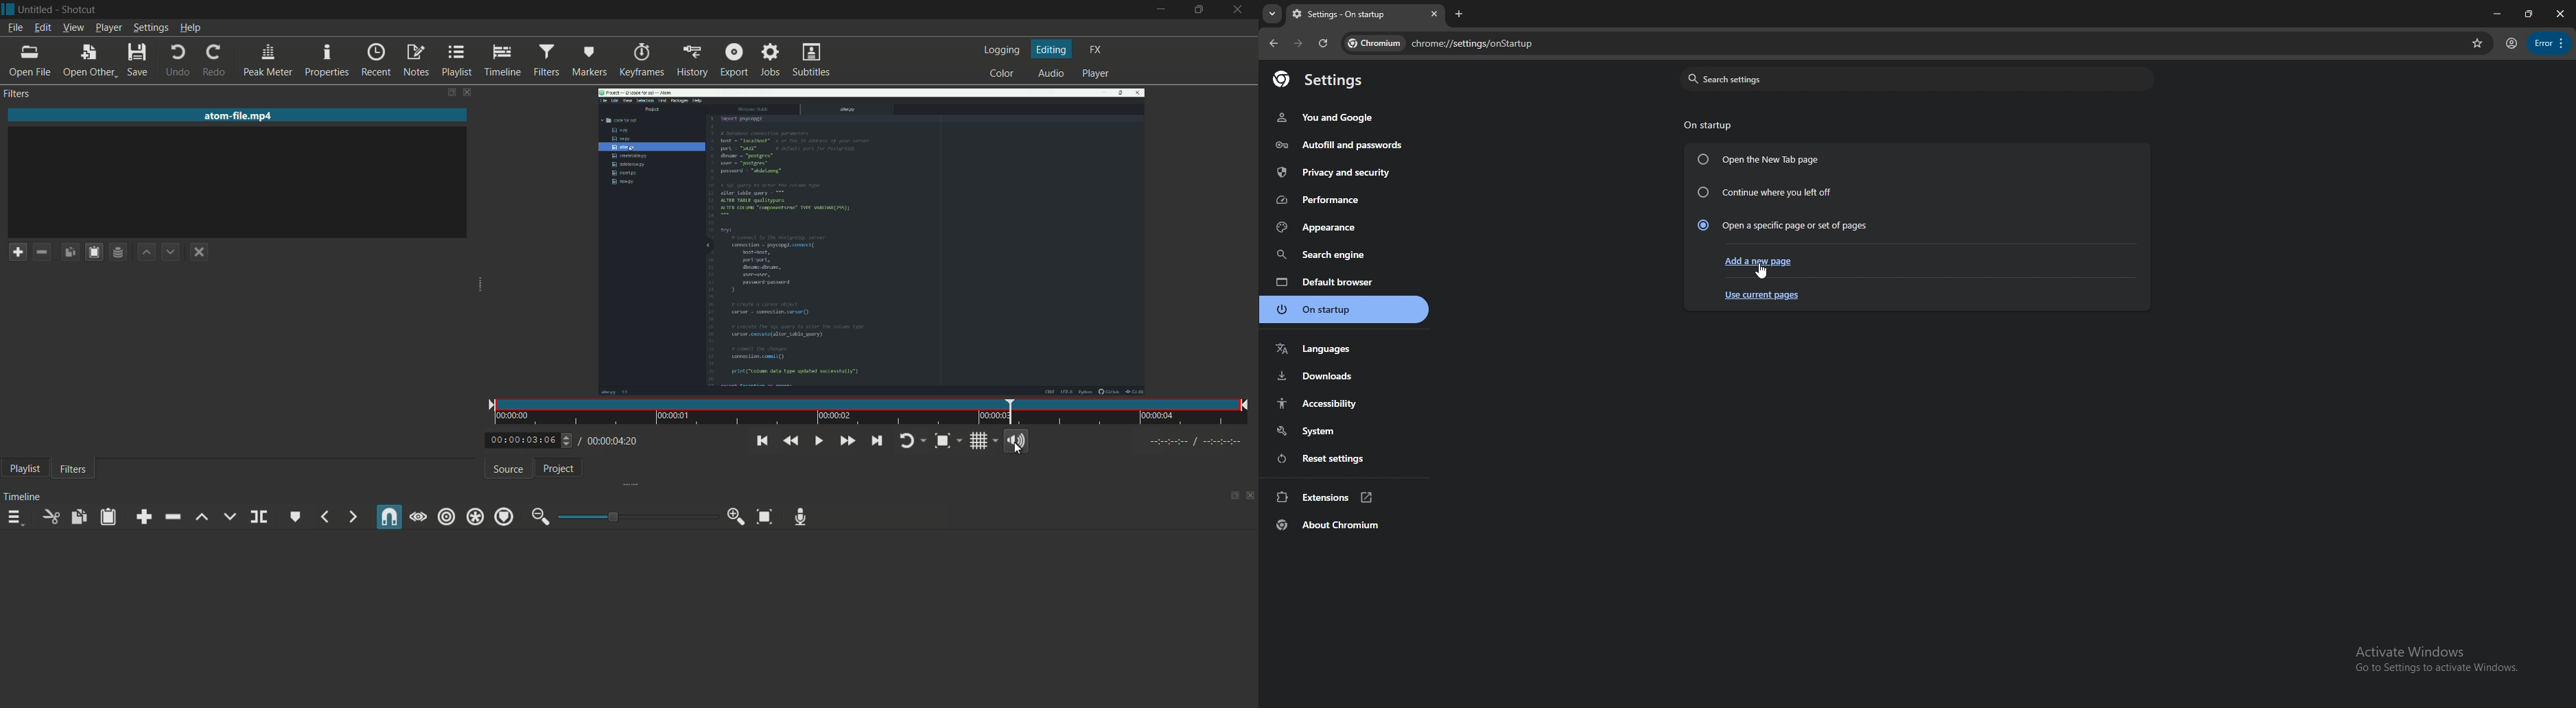  I want to click on recent, so click(375, 62).